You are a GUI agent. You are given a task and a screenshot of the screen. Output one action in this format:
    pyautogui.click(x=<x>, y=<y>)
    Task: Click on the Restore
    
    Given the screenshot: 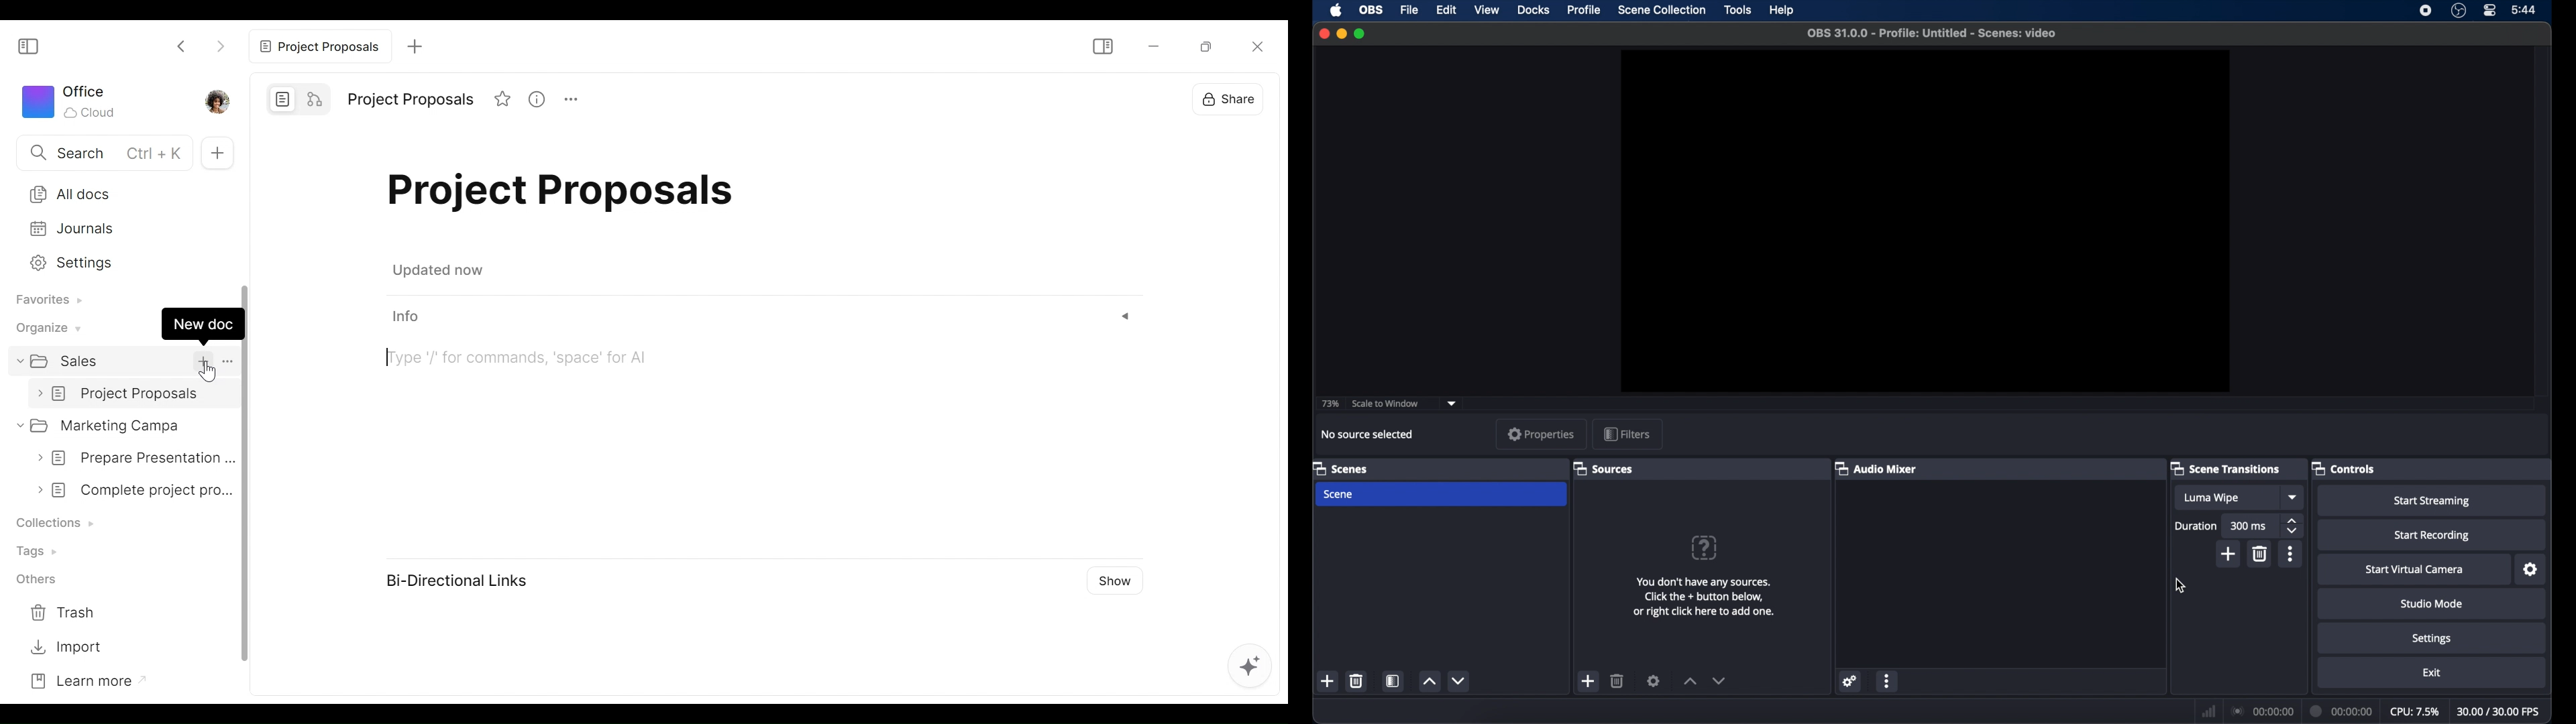 What is the action you would take?
    pyautogui.click(x=1200, y=46)
    